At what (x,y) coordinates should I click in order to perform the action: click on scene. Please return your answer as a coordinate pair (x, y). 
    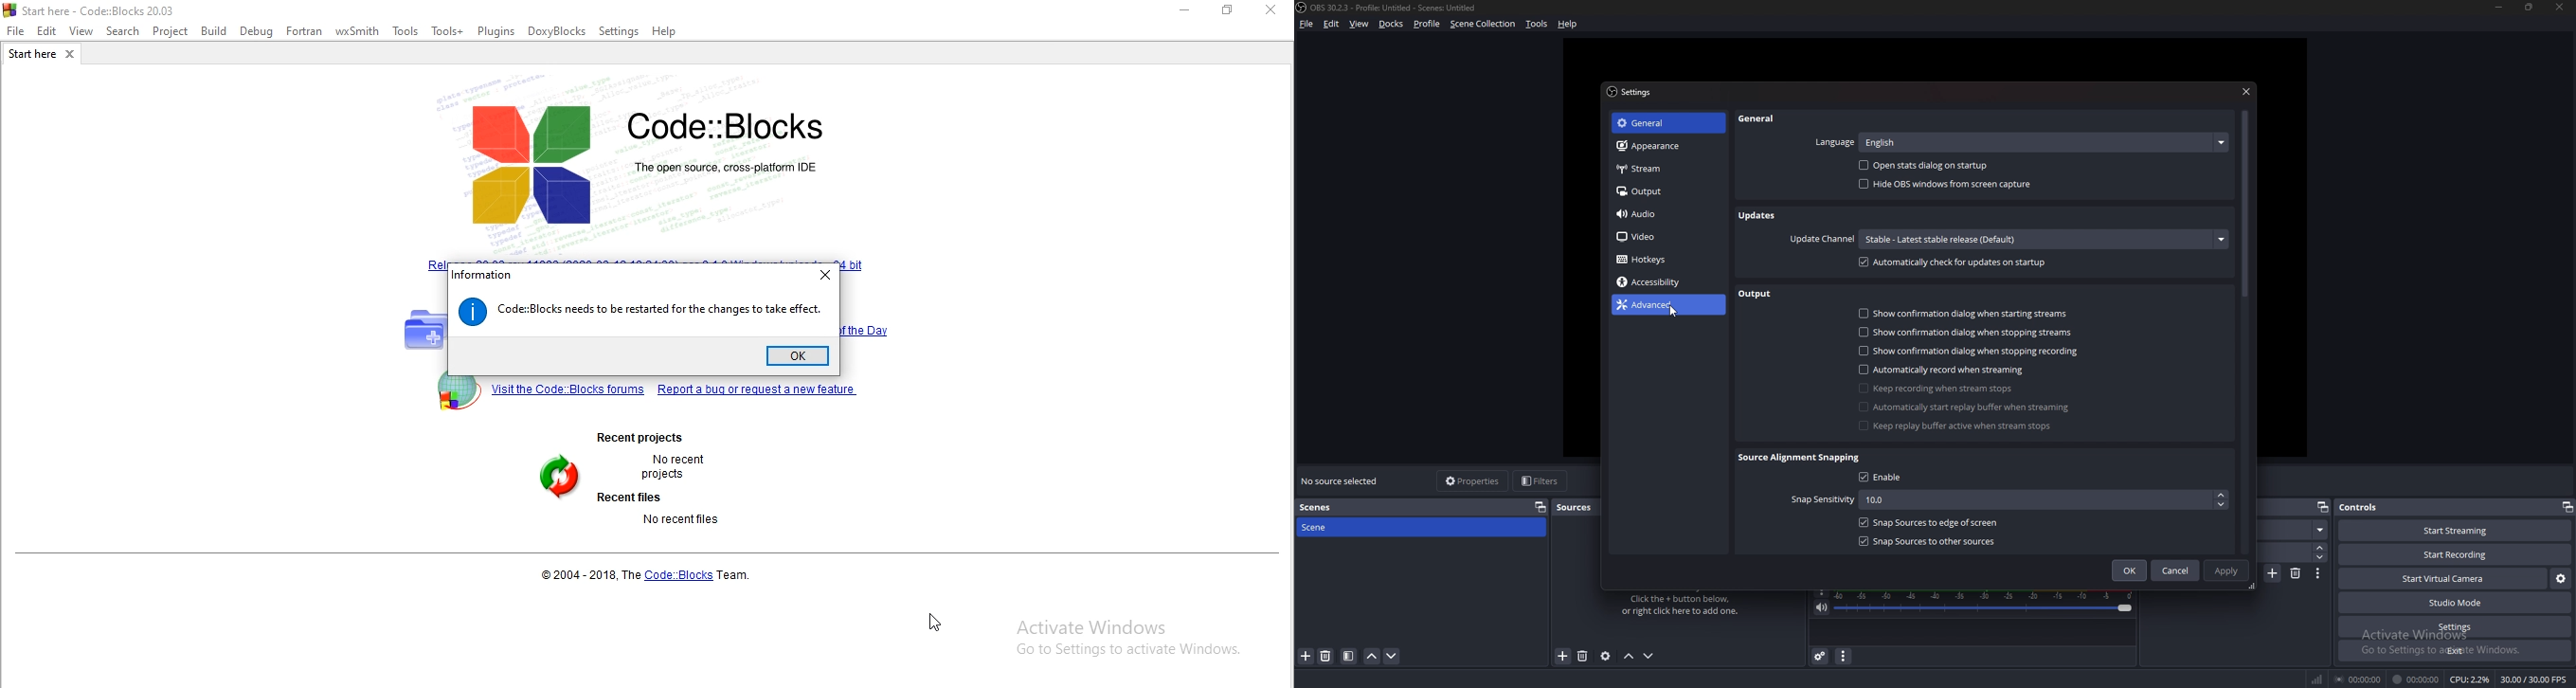
    Looking at the image, I should click on (1319, 529).